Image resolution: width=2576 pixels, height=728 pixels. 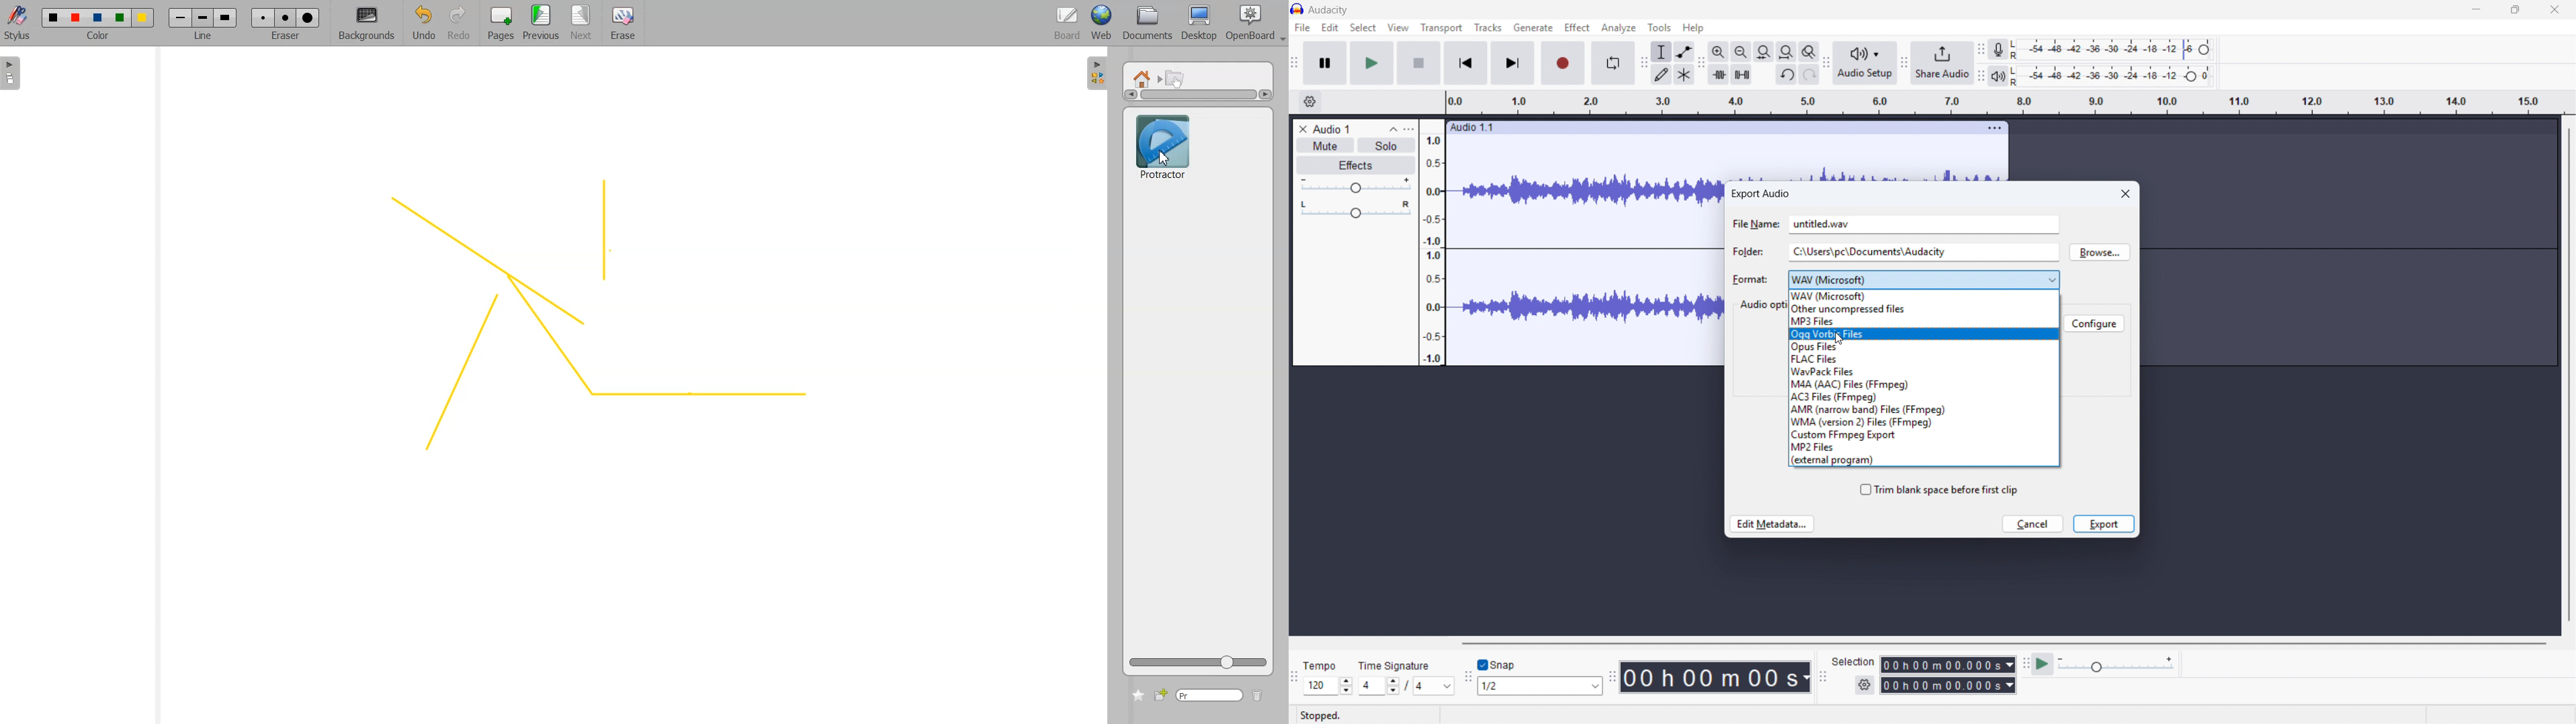 What do you see at coordinates (1324, 145) in the screenshot?
I see `Mute ` at bounding box center [1324, 145].